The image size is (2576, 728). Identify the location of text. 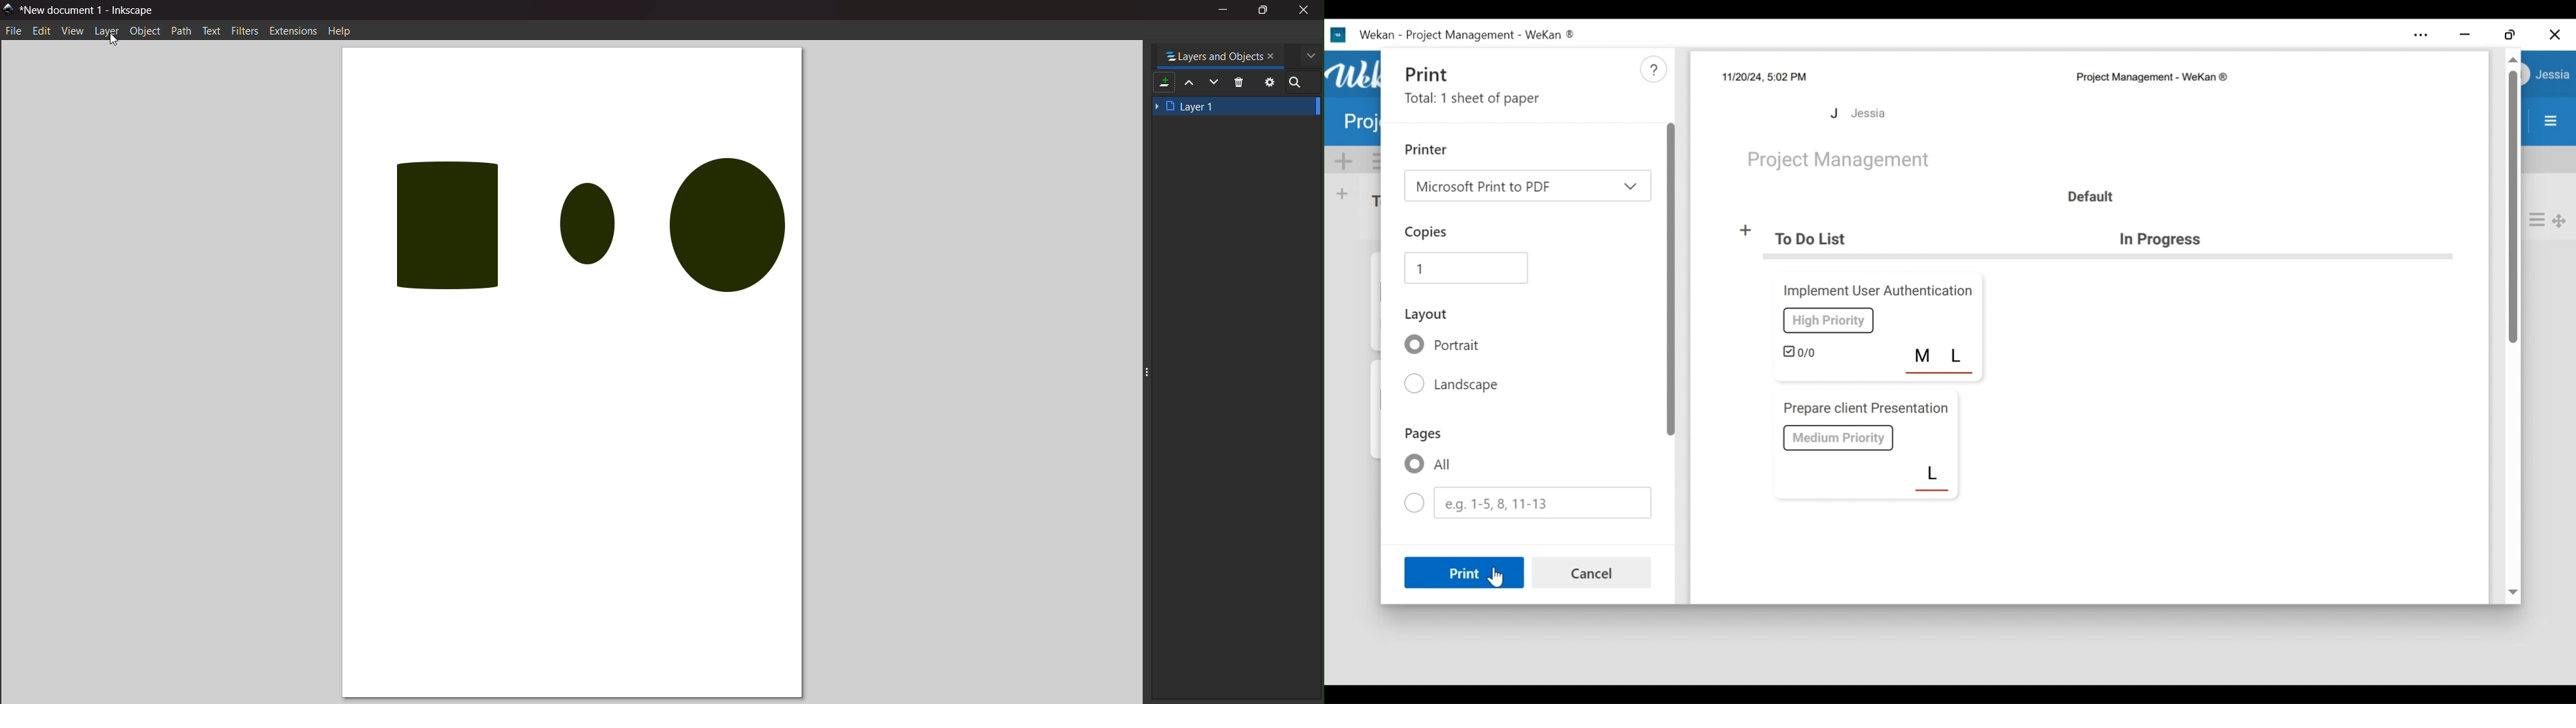
(211, 30).